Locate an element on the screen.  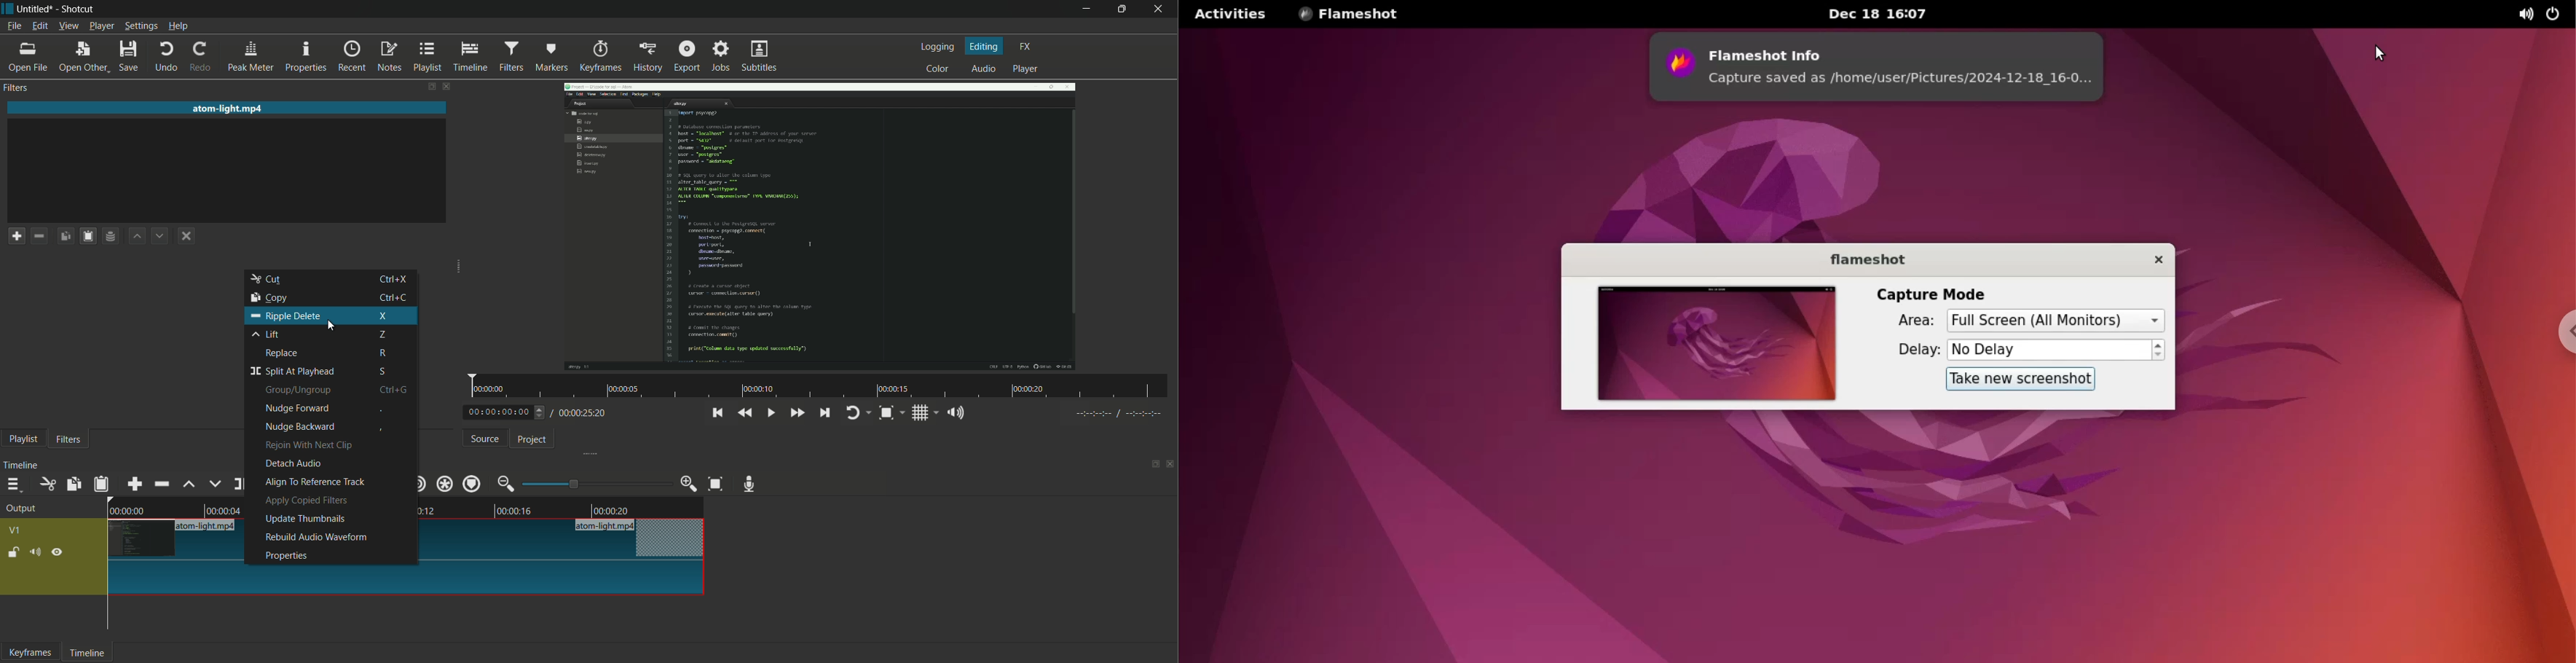
jobs is located at coordinates (721, 55).